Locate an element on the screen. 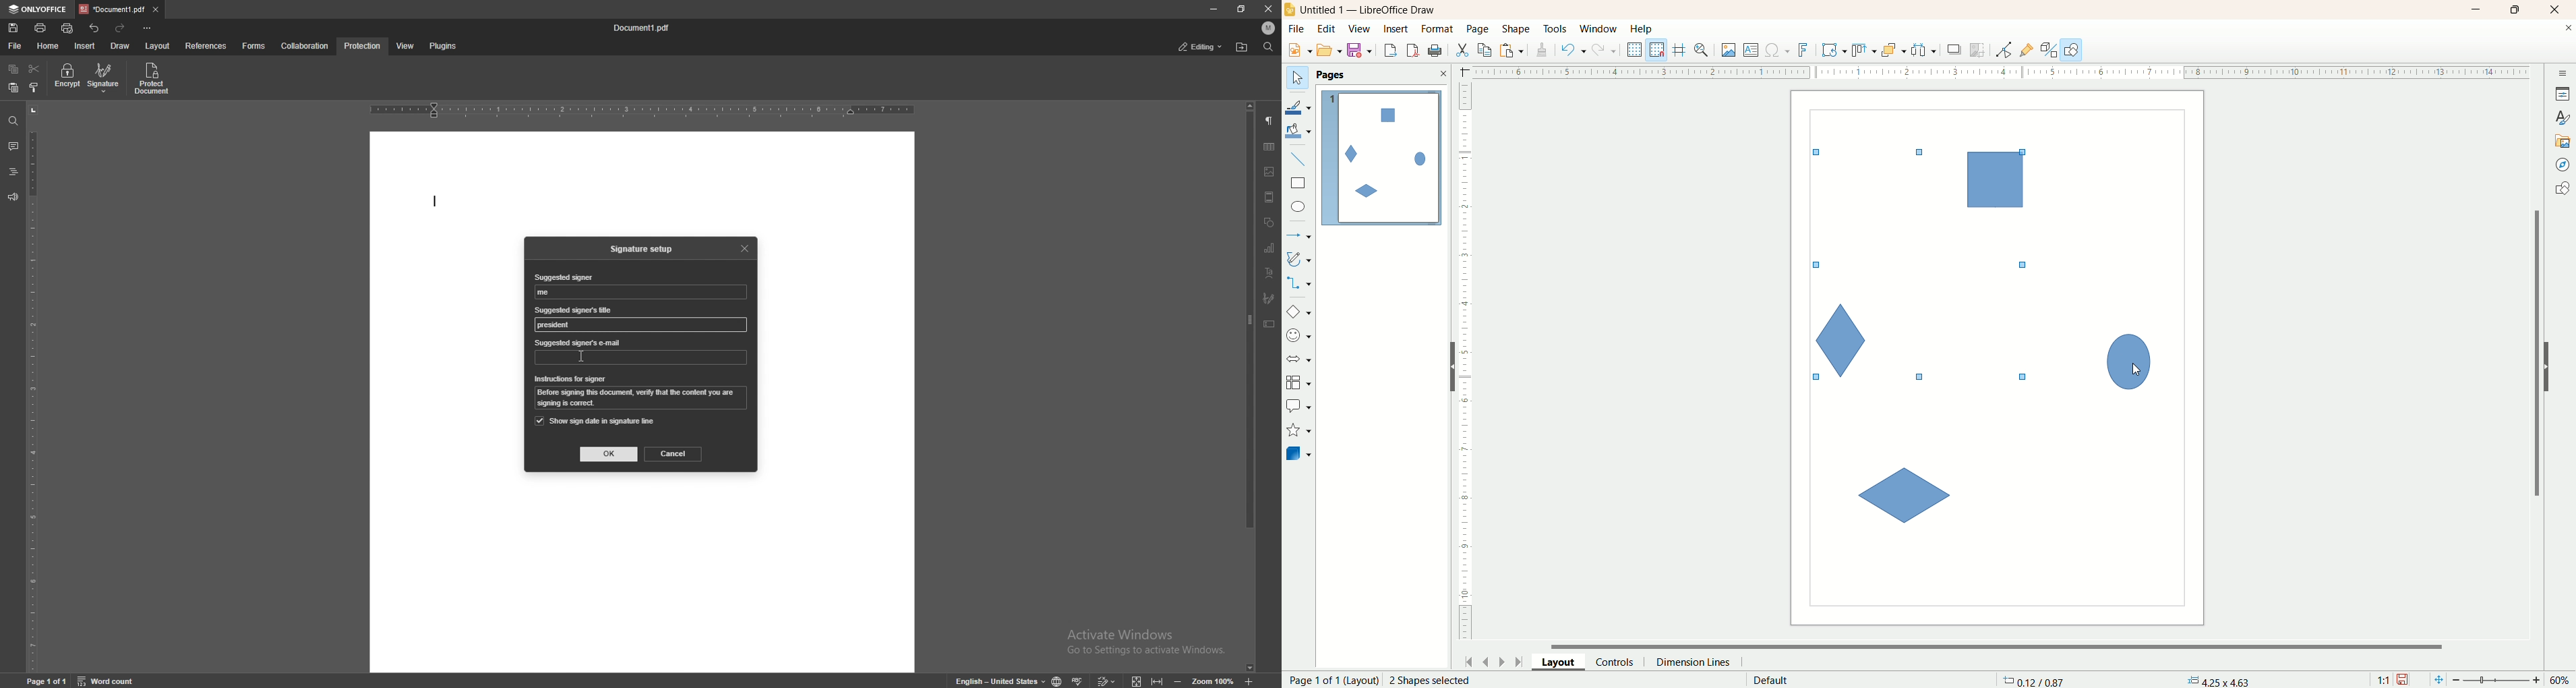 This screenshot has height=700, width=2576. control is located at coordinates (1621, 662).